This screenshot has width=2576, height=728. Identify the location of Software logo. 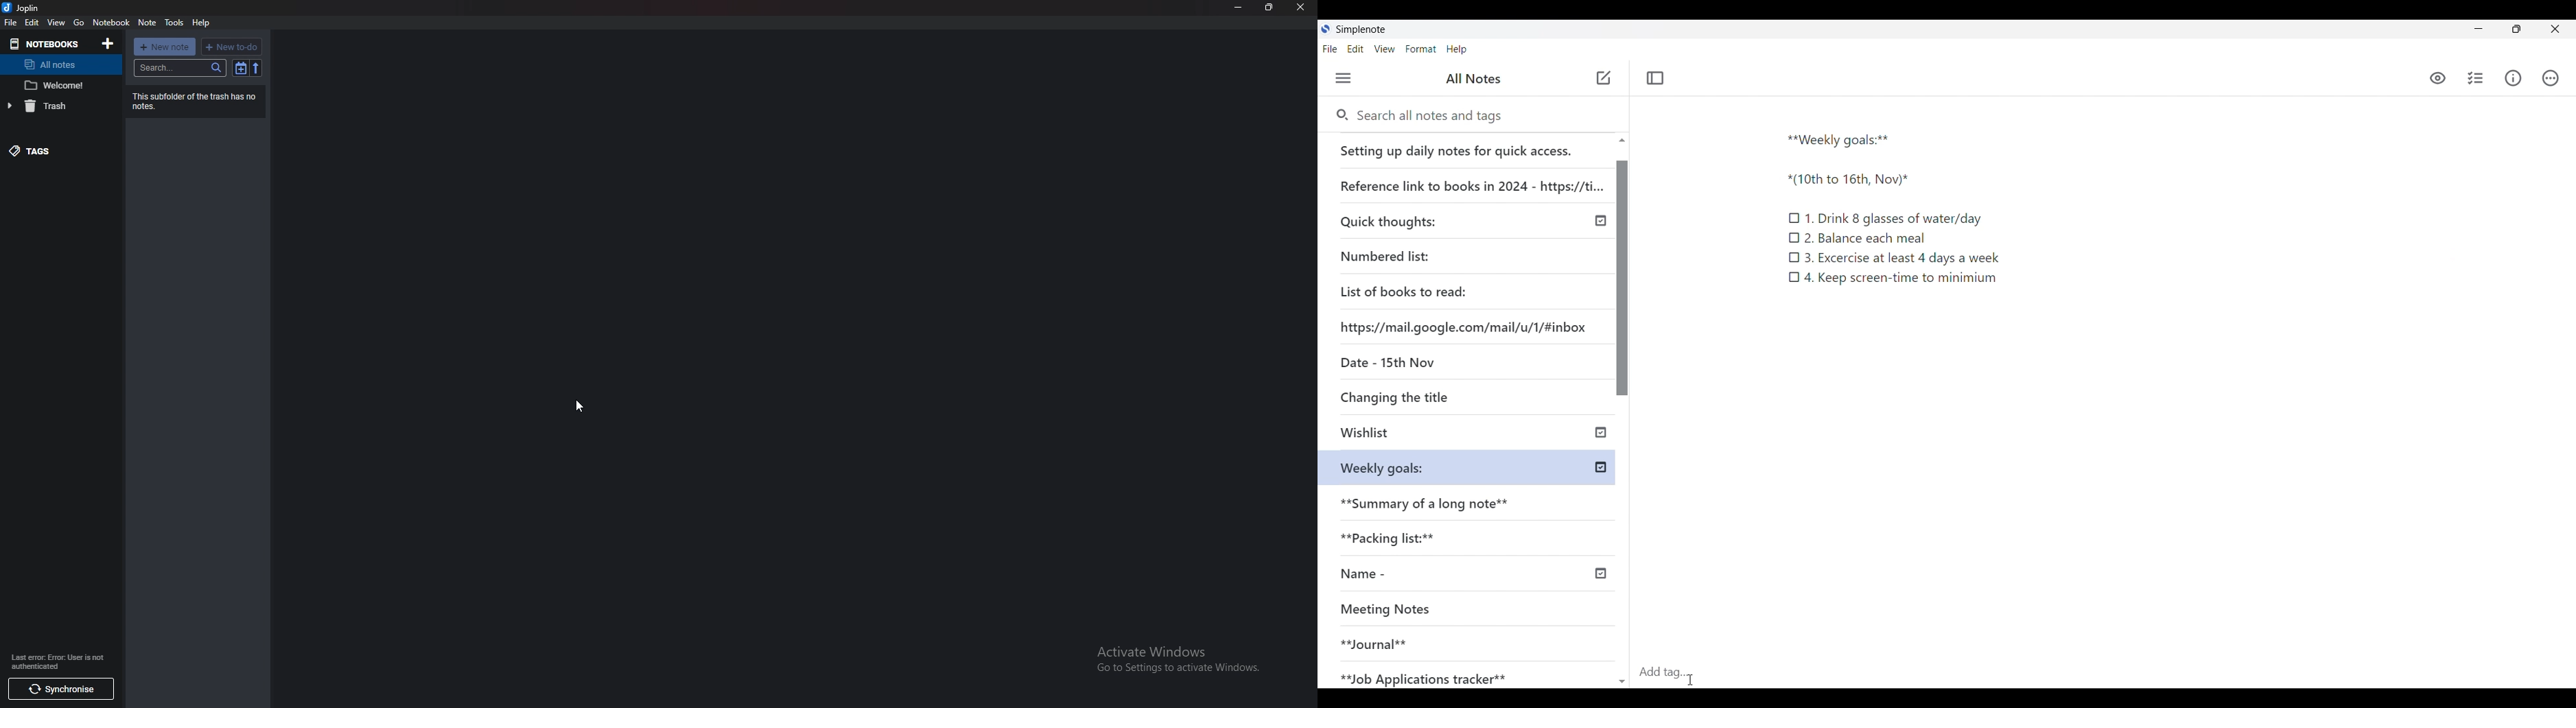
(1326, 29).